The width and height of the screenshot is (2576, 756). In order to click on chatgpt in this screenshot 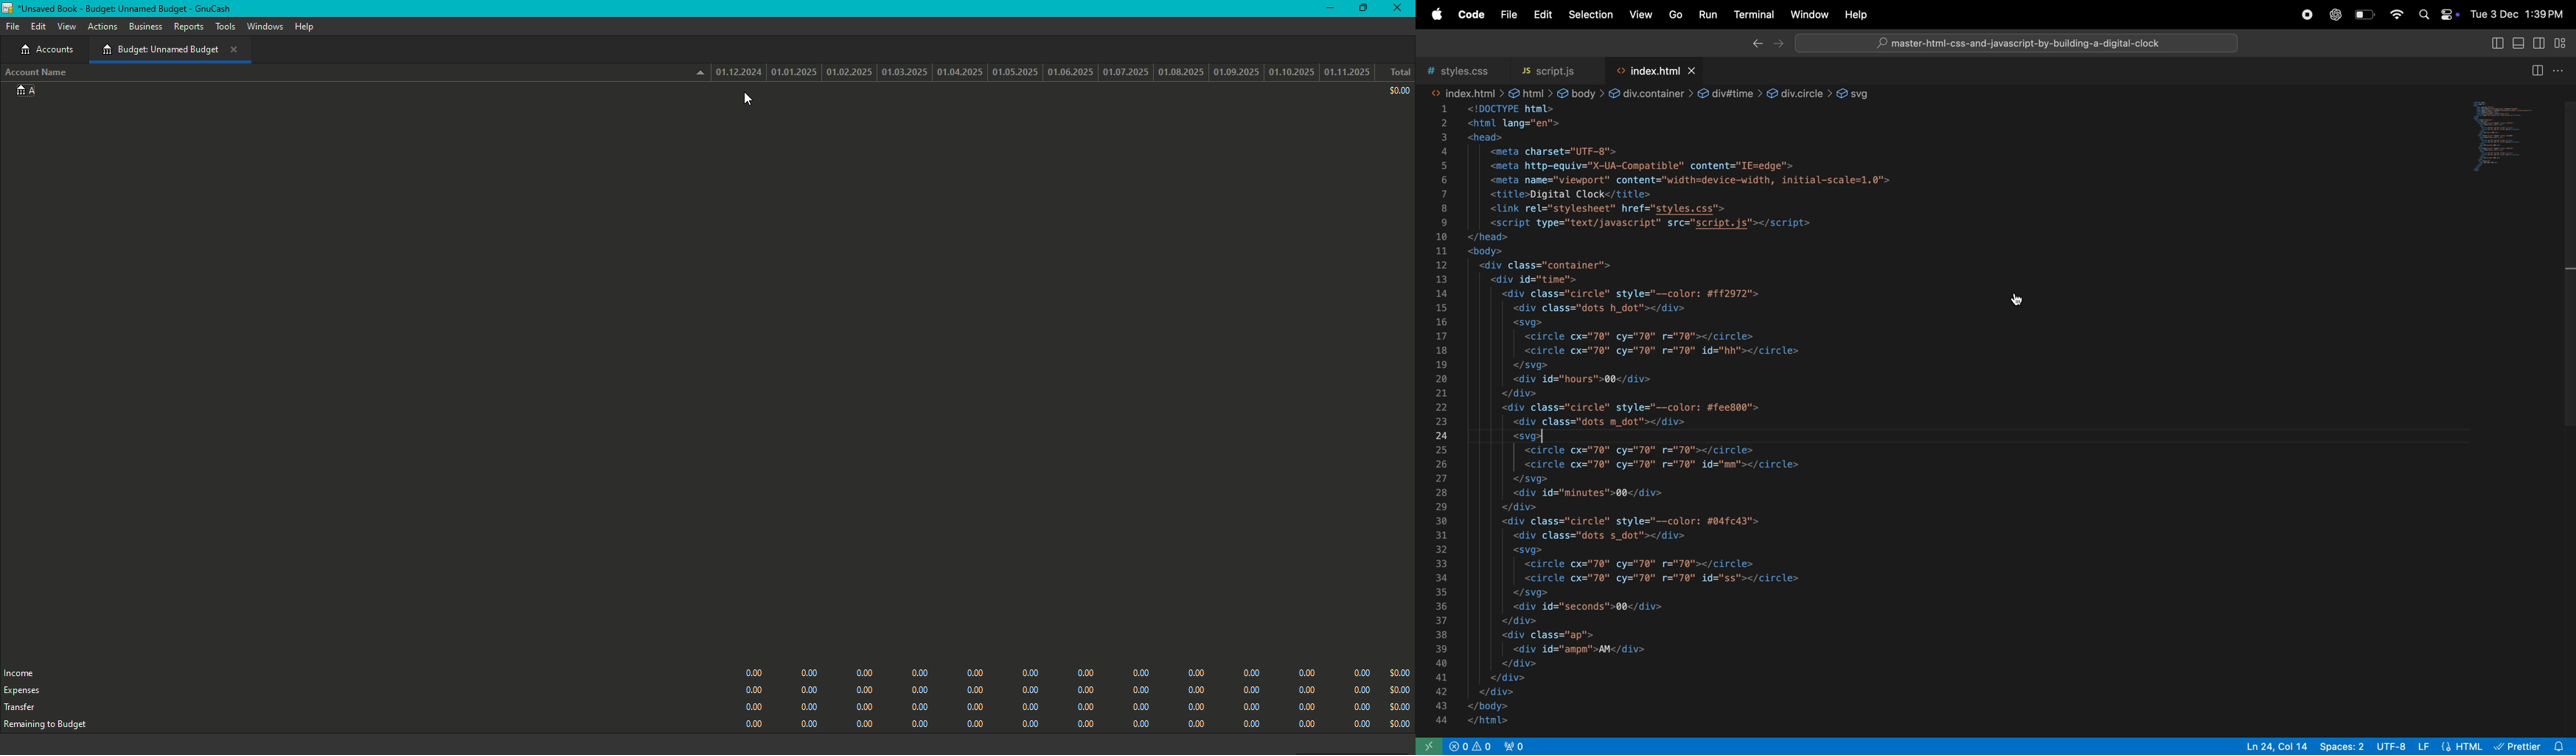, I will do `click(2334, 15)`.